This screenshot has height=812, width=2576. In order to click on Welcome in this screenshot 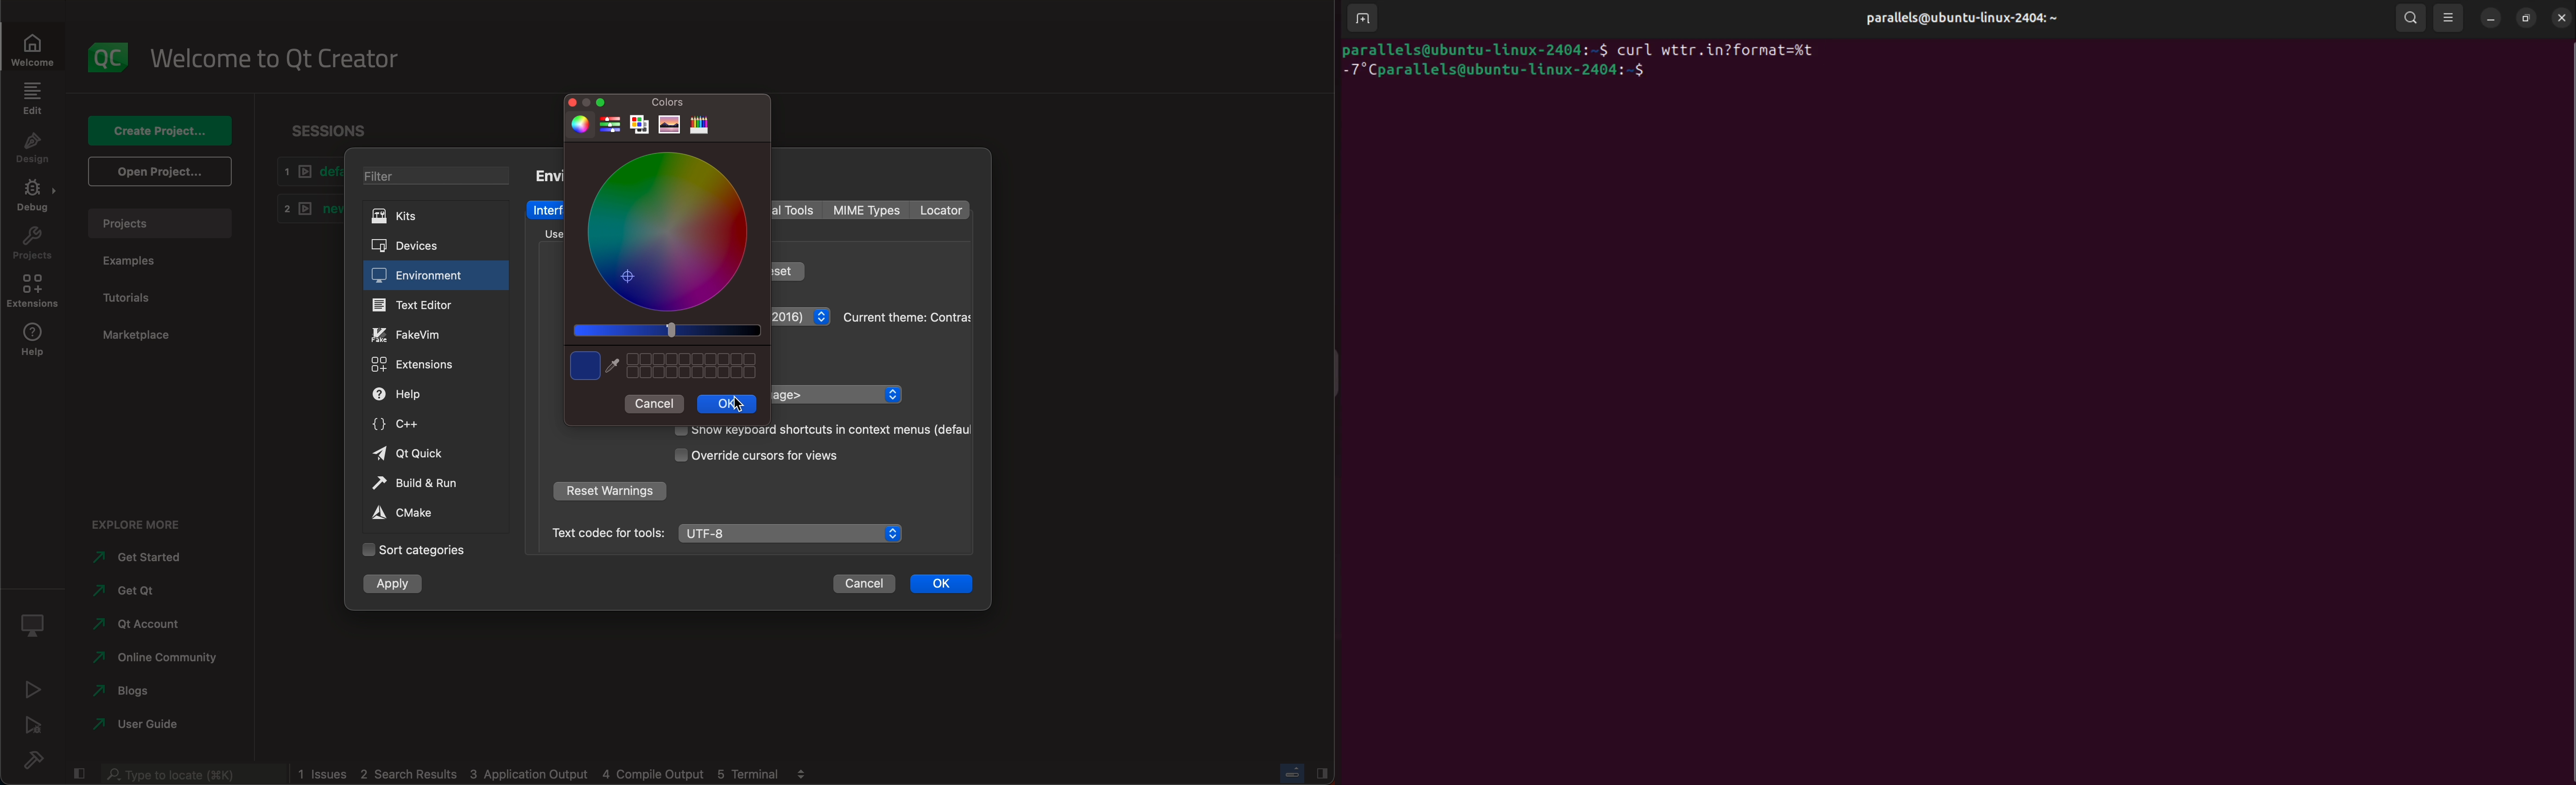, I will do `click(34, 47)`.